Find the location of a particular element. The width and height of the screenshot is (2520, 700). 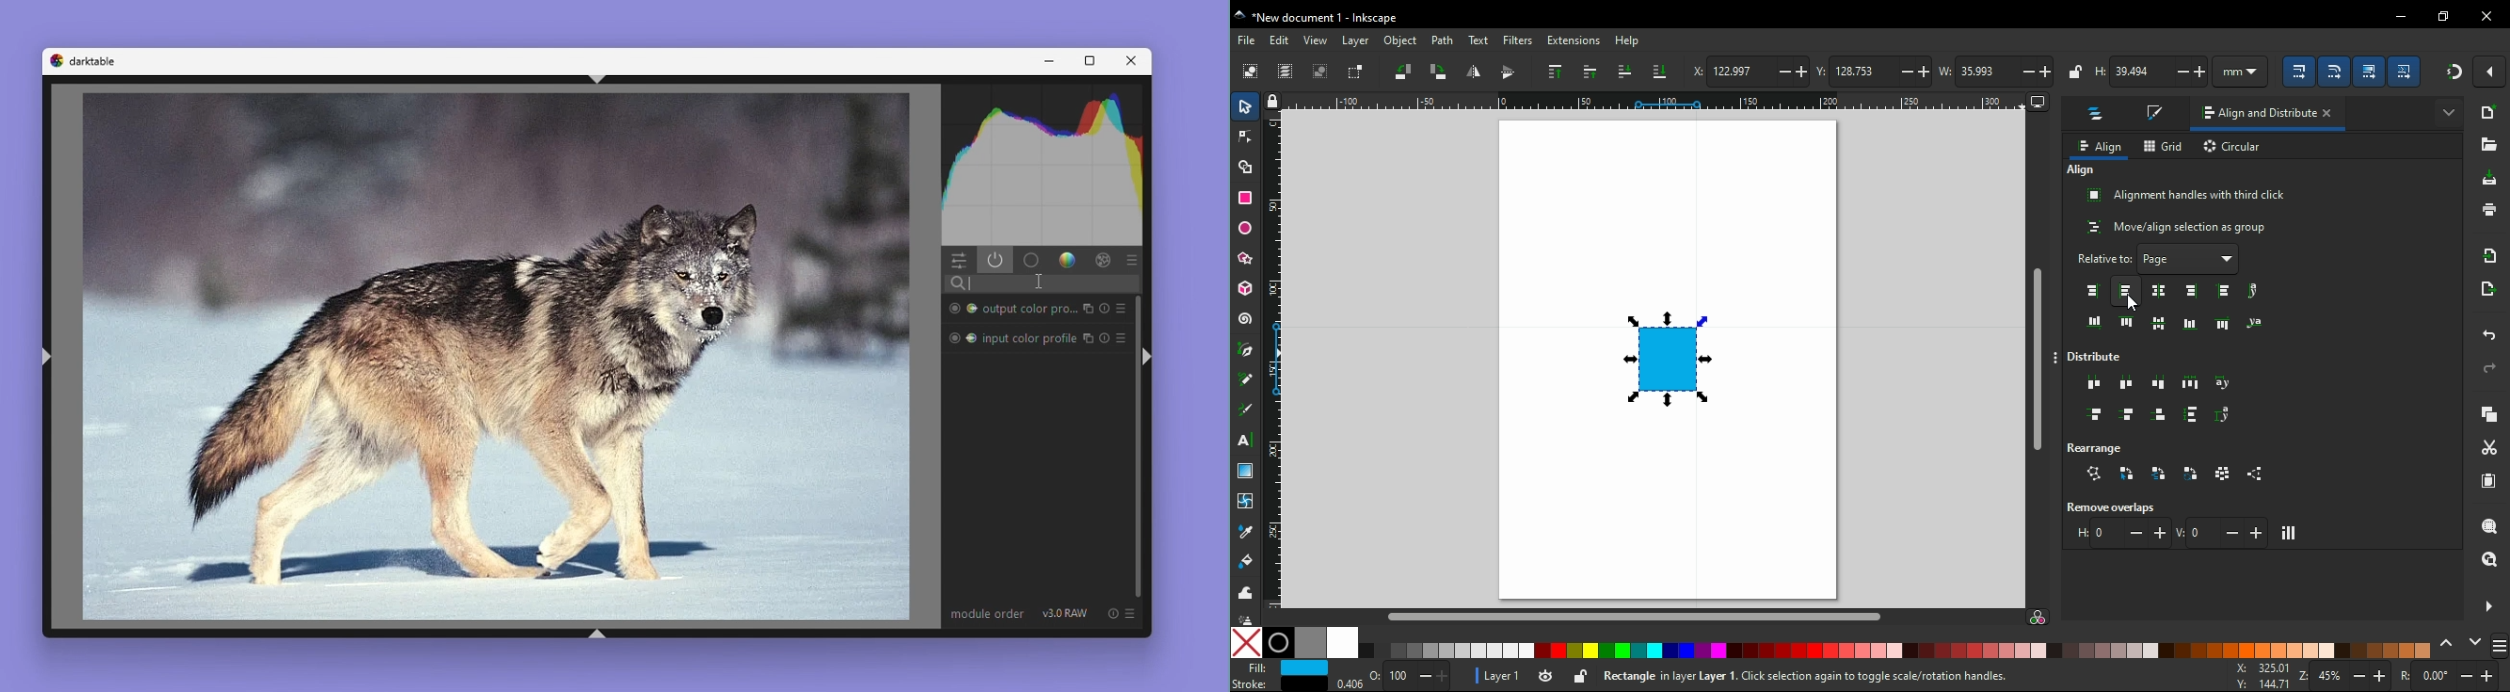

cut is located at coordinates (2489, 446).